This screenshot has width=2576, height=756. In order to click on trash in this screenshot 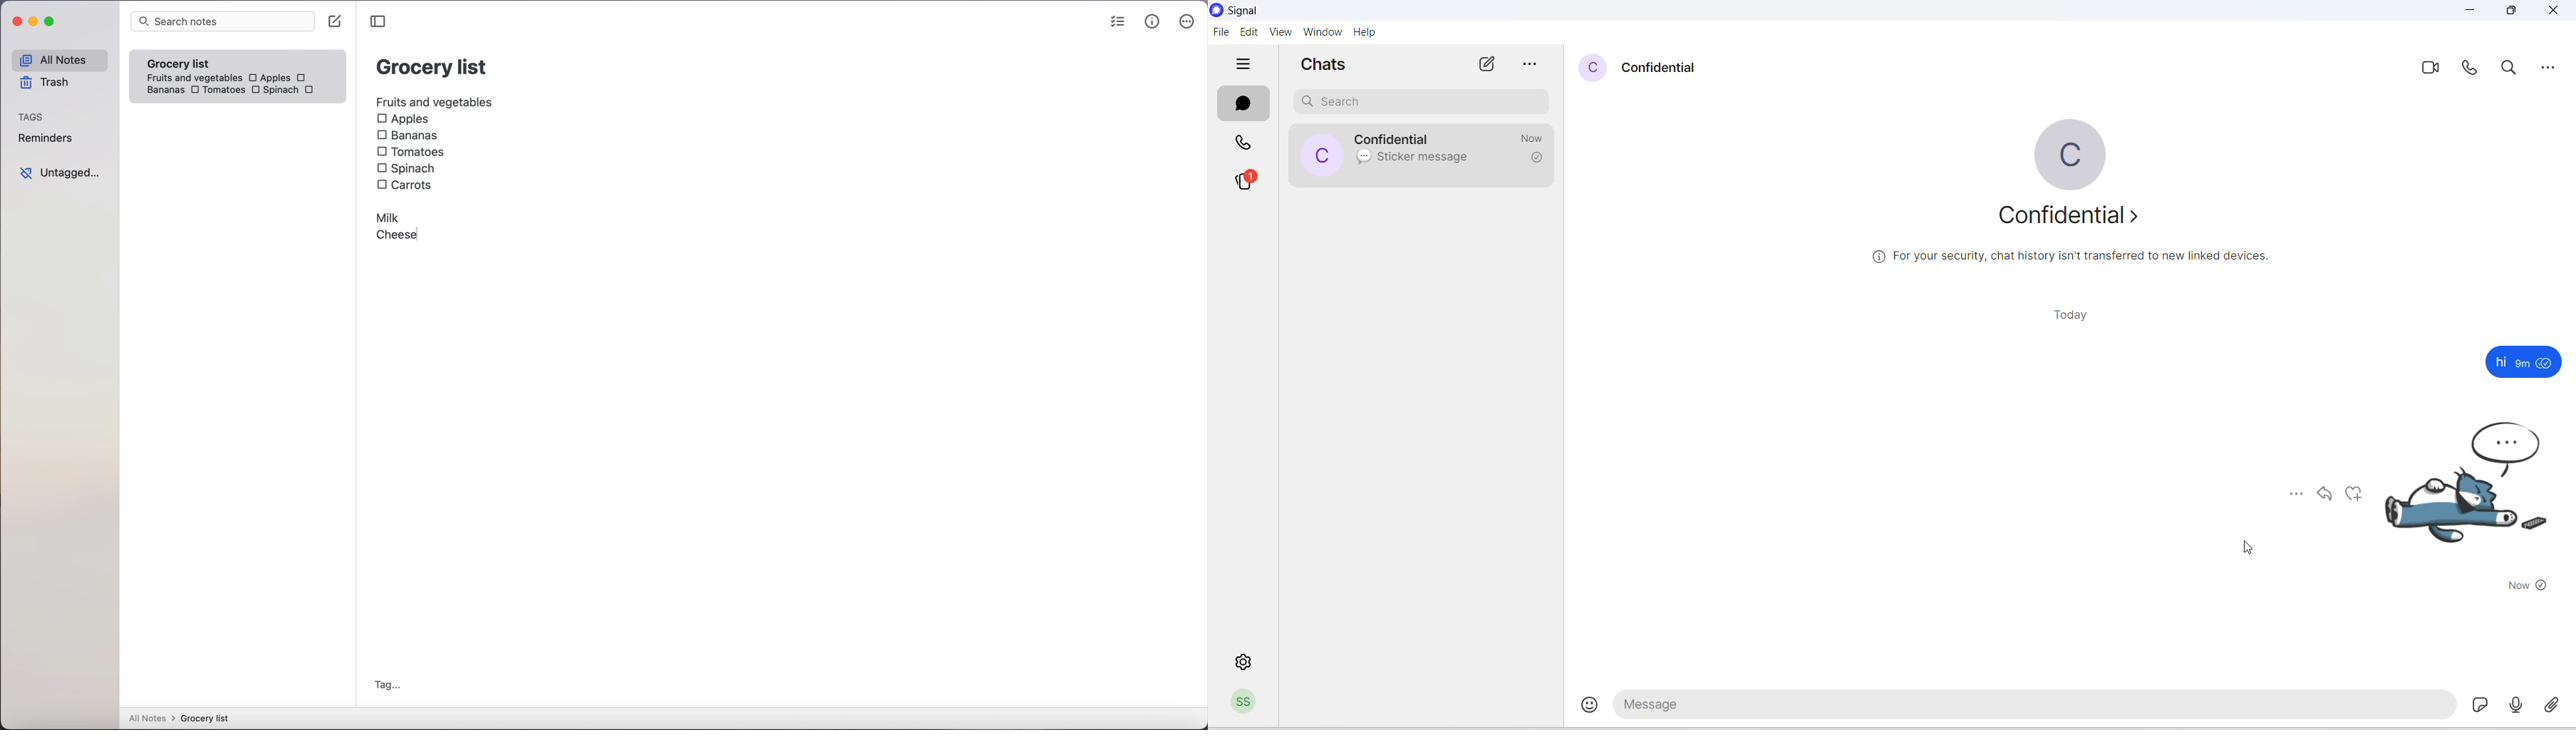, I will do `click(43, 85)`.